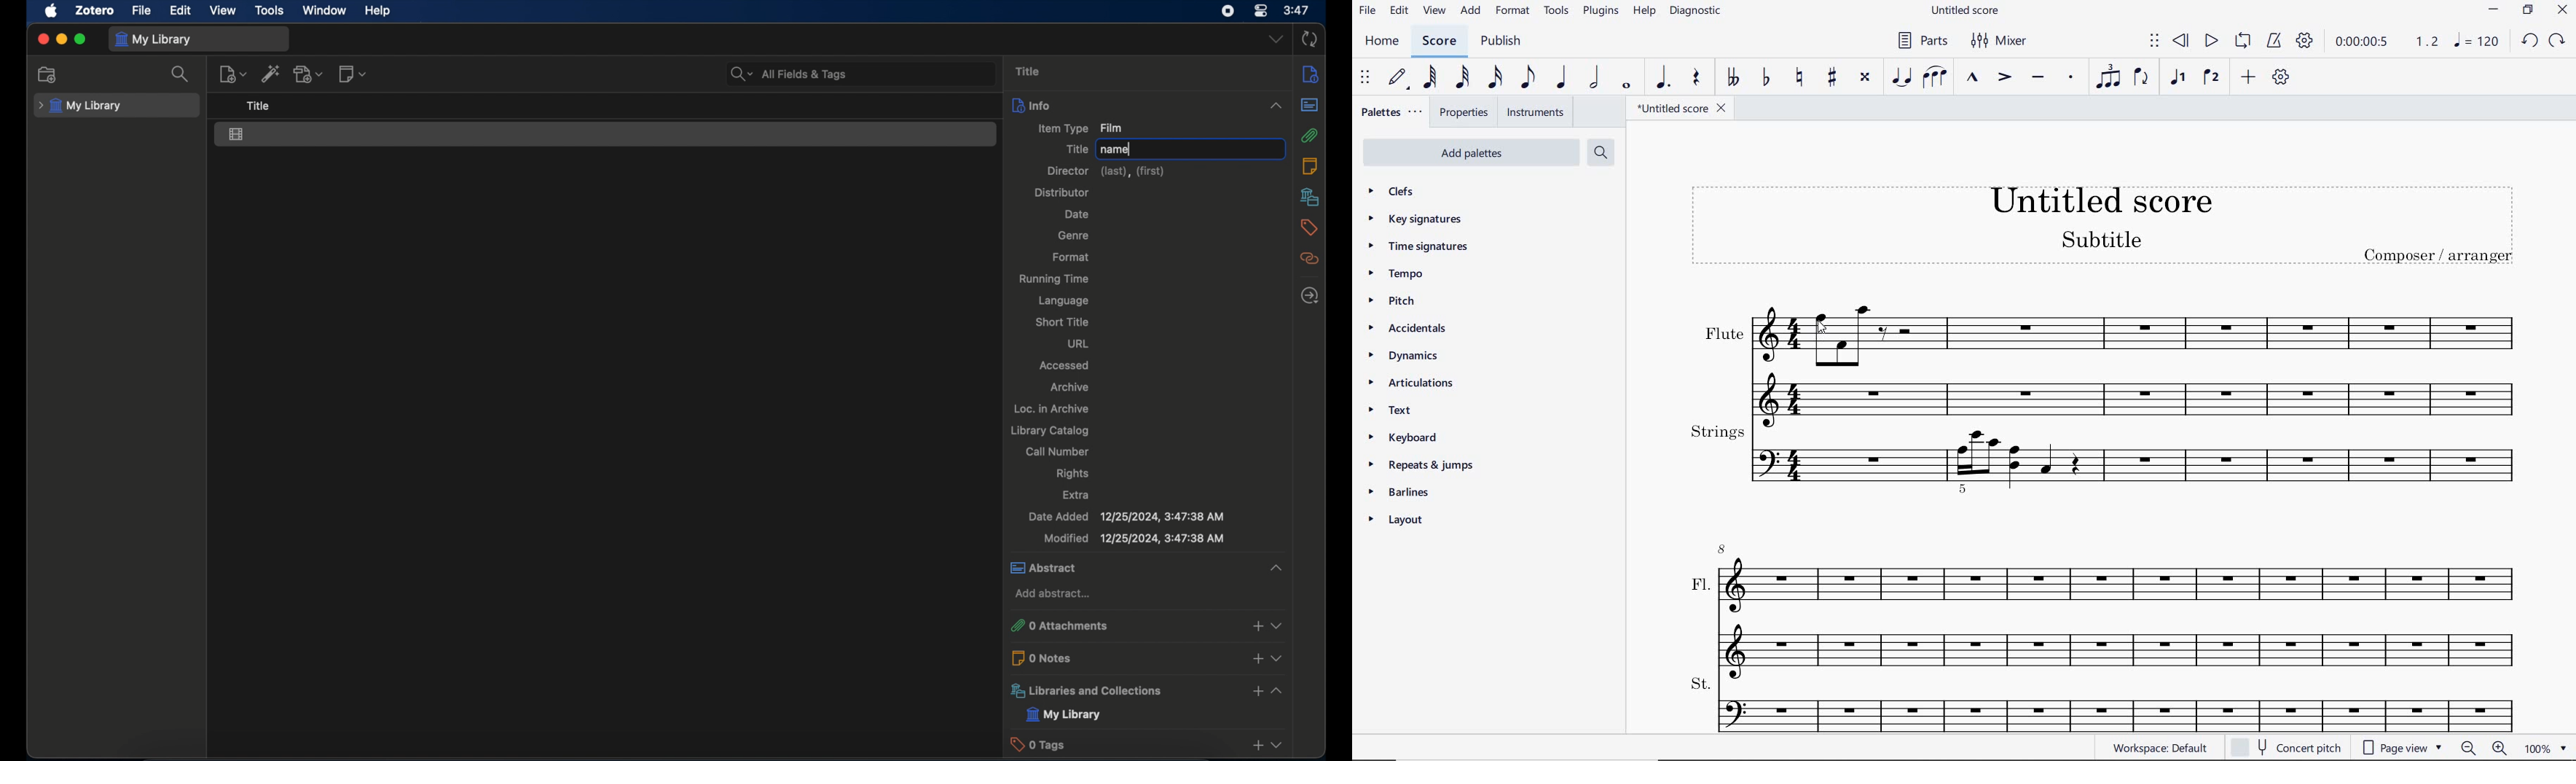 The image size is (2576, 784). I want to click on ACCENT, so click(2004, 78).